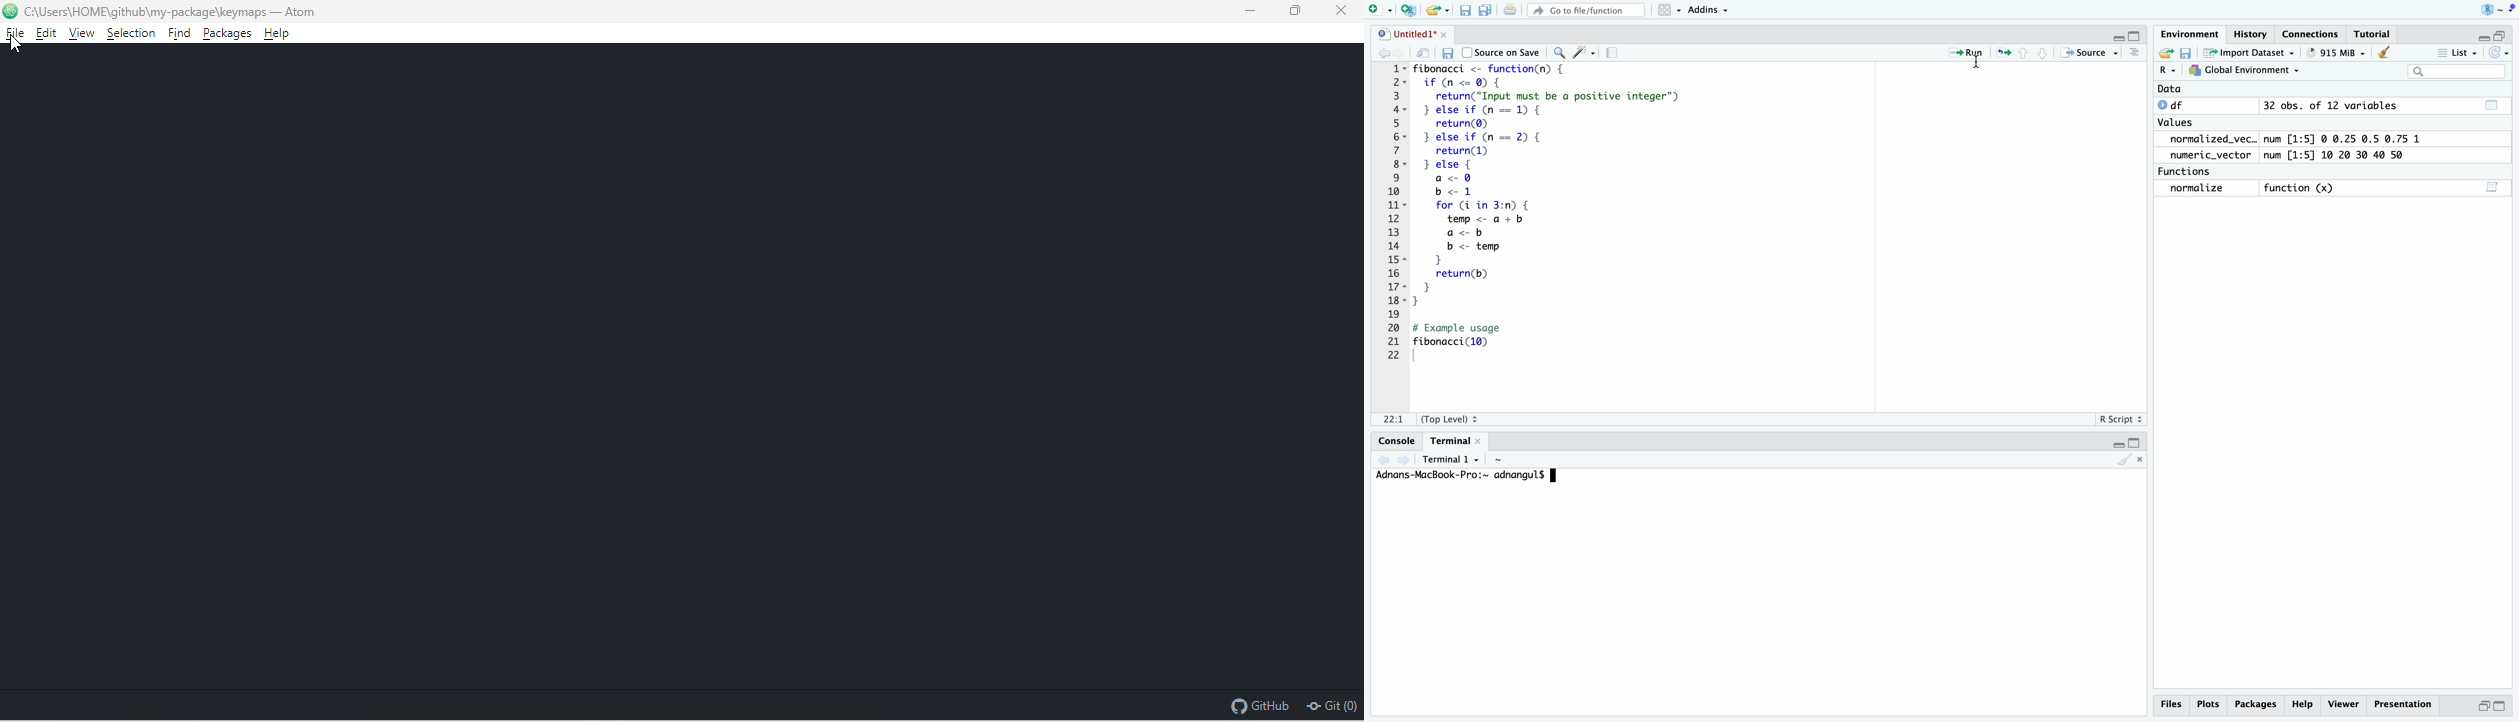 This screenshot has width=2520, height=728. Describe the element at coordinates (2178, 105) in the screenshot. I see `df` at that location.